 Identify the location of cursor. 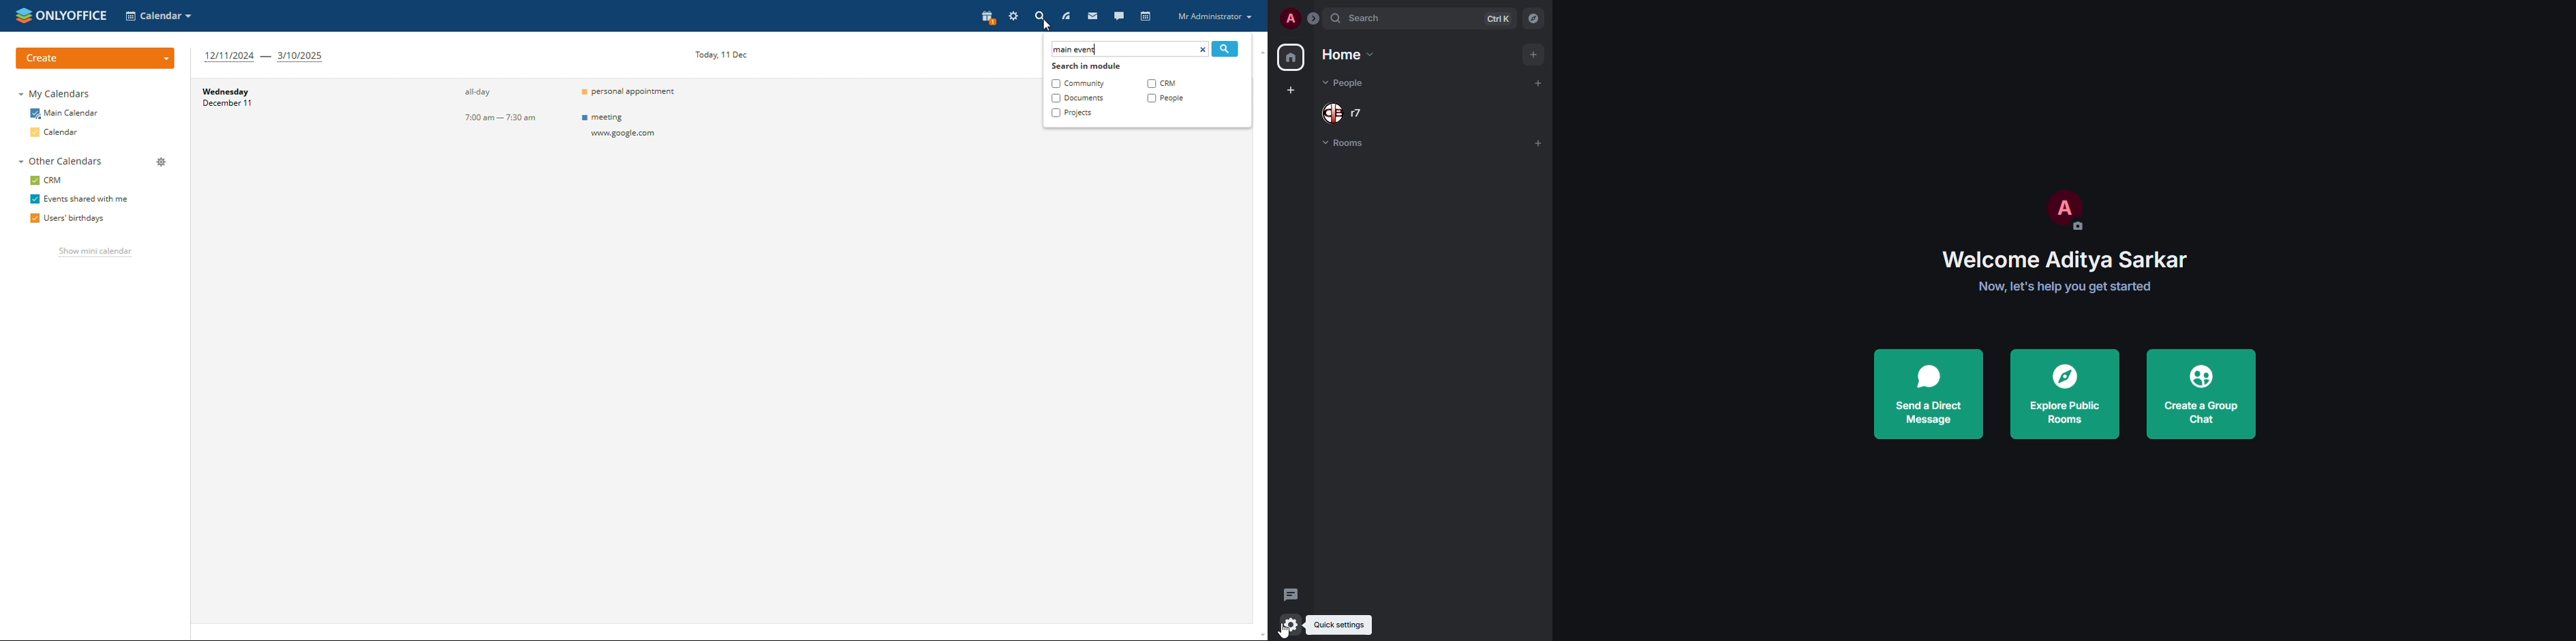
(1287, 633).